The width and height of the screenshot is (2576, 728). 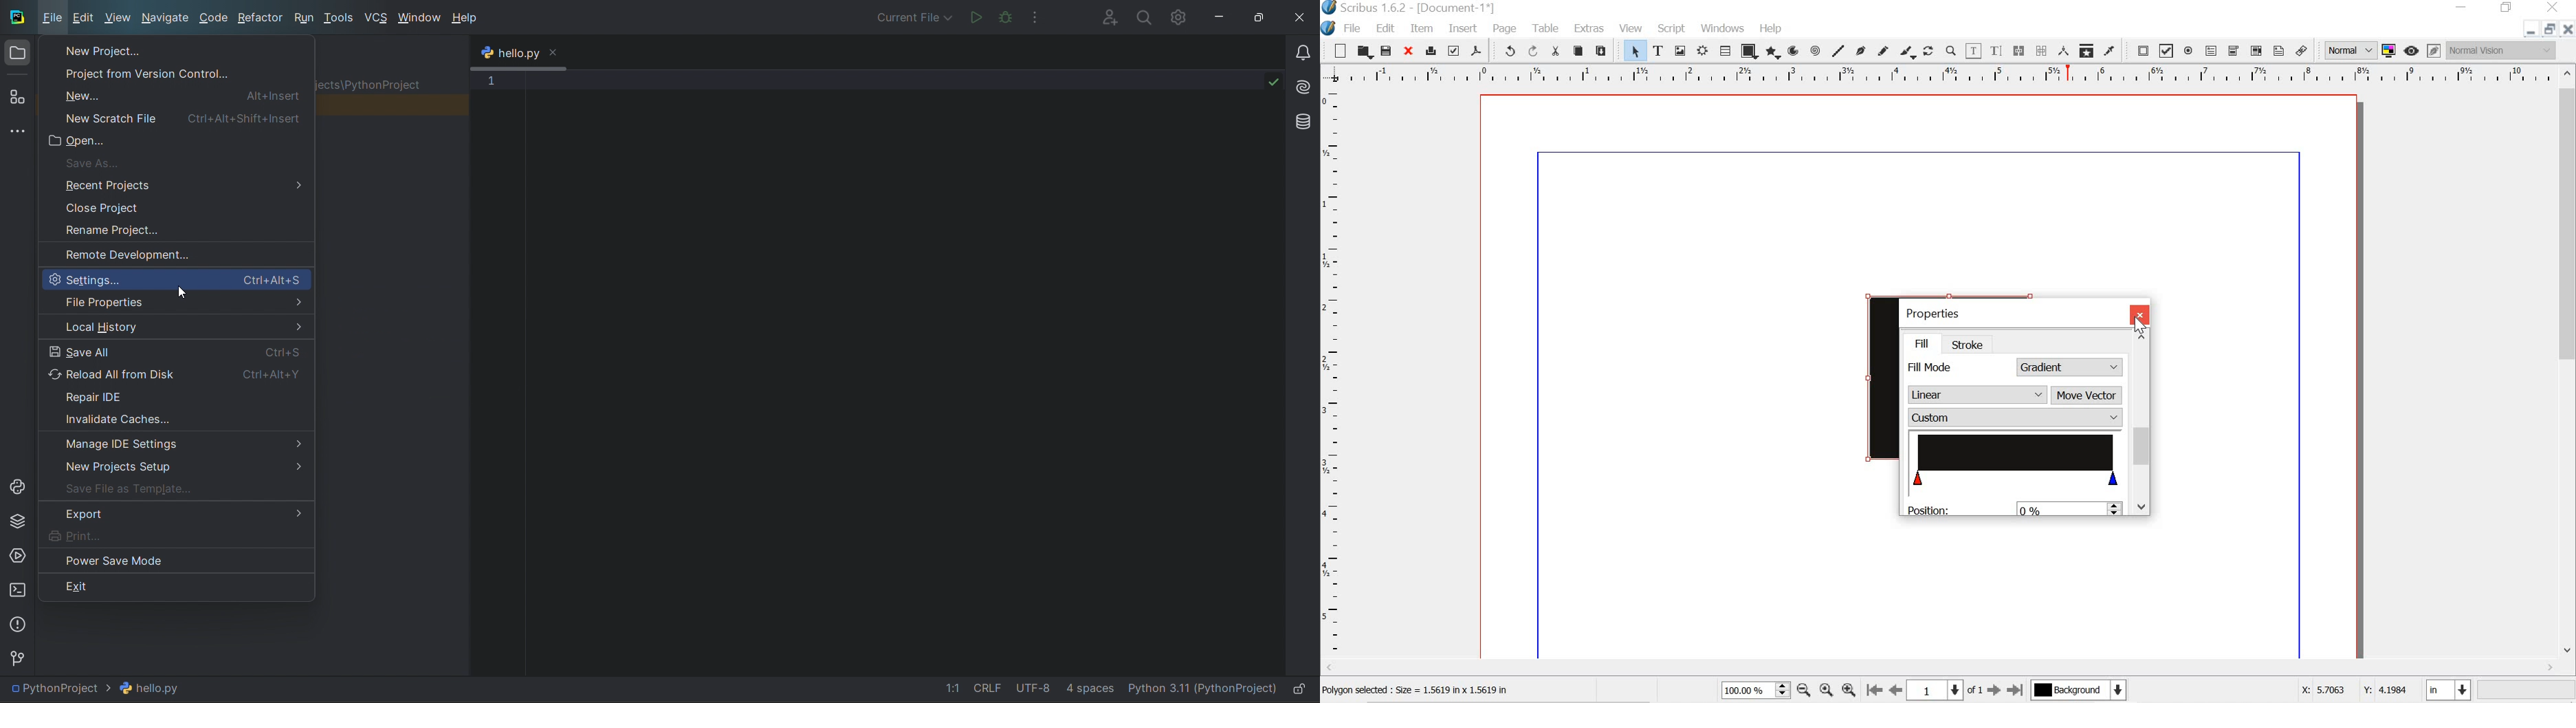 What do you see at coordinates (1724, 29) in the screenshot?
I see `windows` at bounding box center [1724, 29].